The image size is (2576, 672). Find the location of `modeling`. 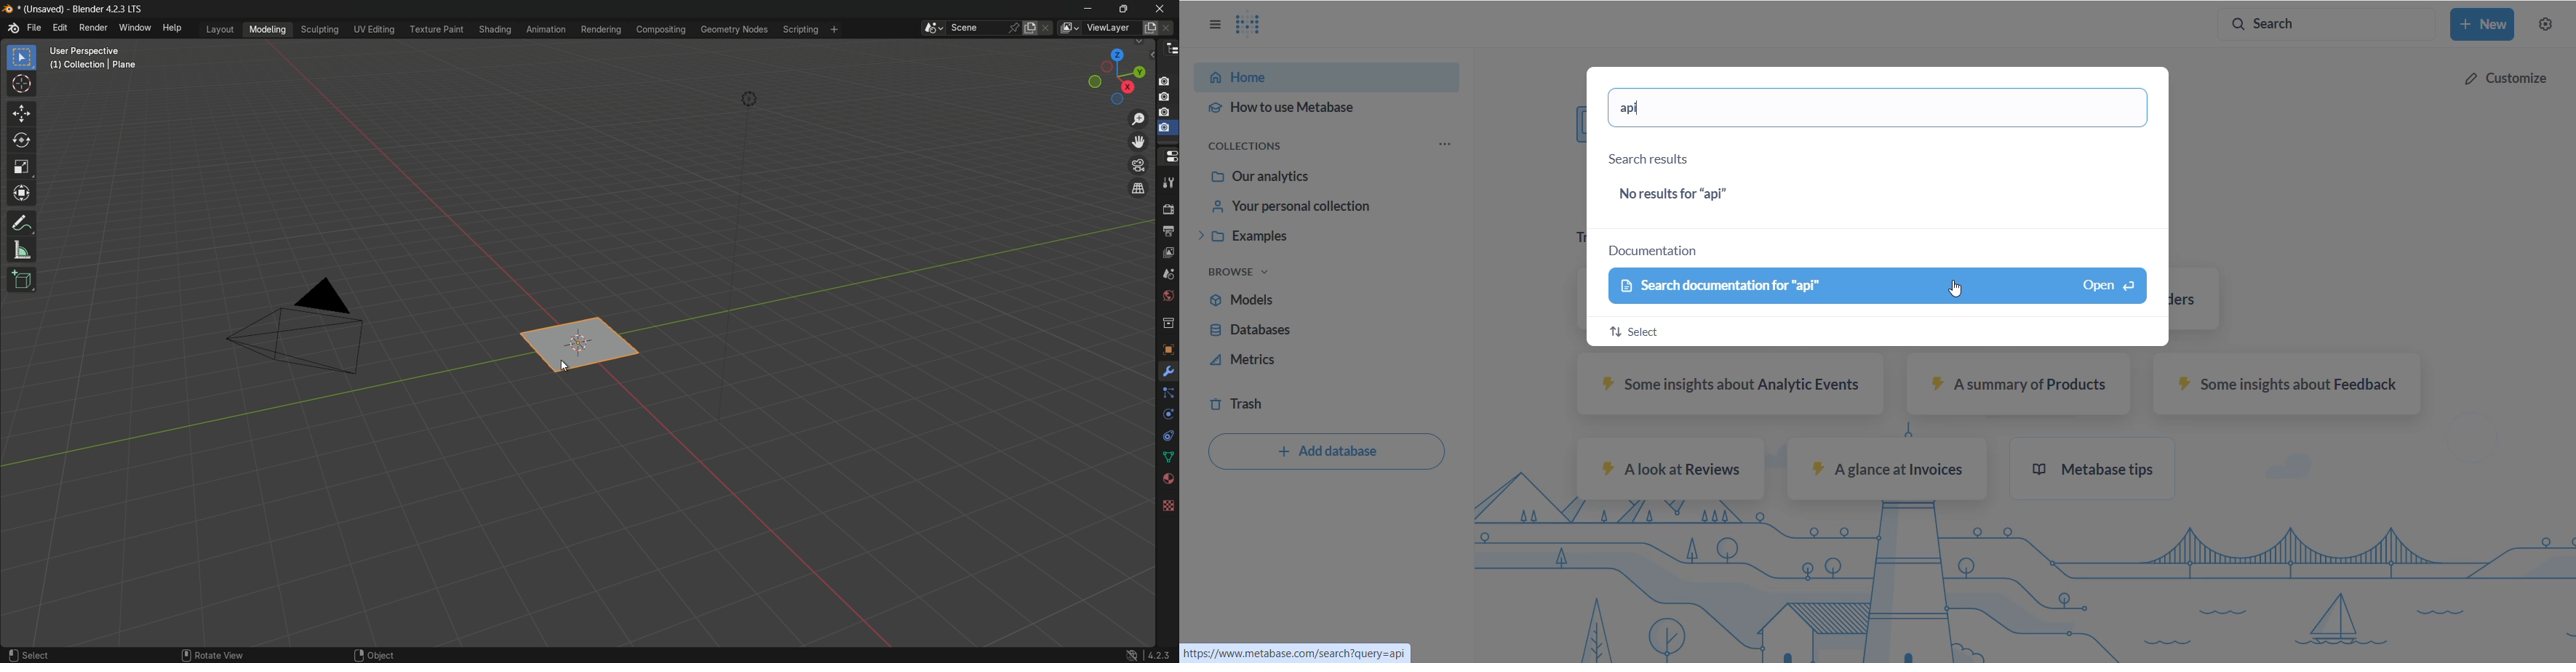

modeling is located at coordinates (266, 29).